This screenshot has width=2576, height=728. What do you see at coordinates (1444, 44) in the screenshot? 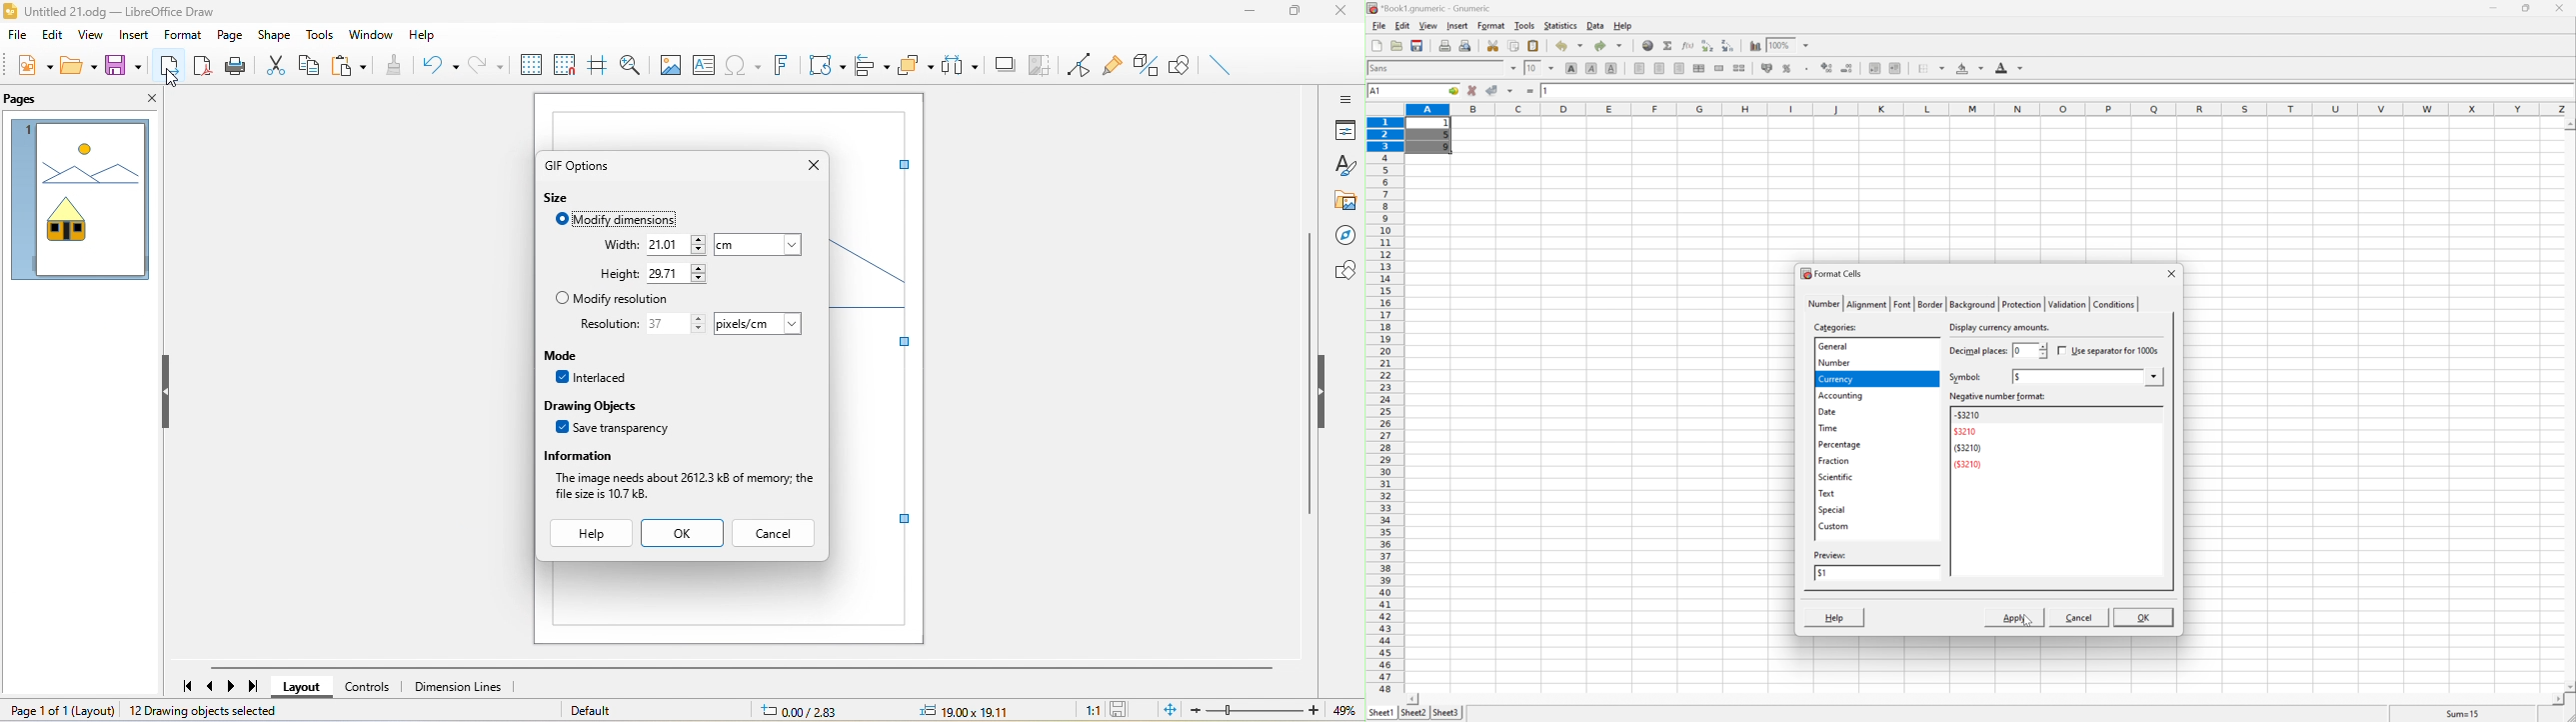
I see `print` at bounding box center [1444, 44].